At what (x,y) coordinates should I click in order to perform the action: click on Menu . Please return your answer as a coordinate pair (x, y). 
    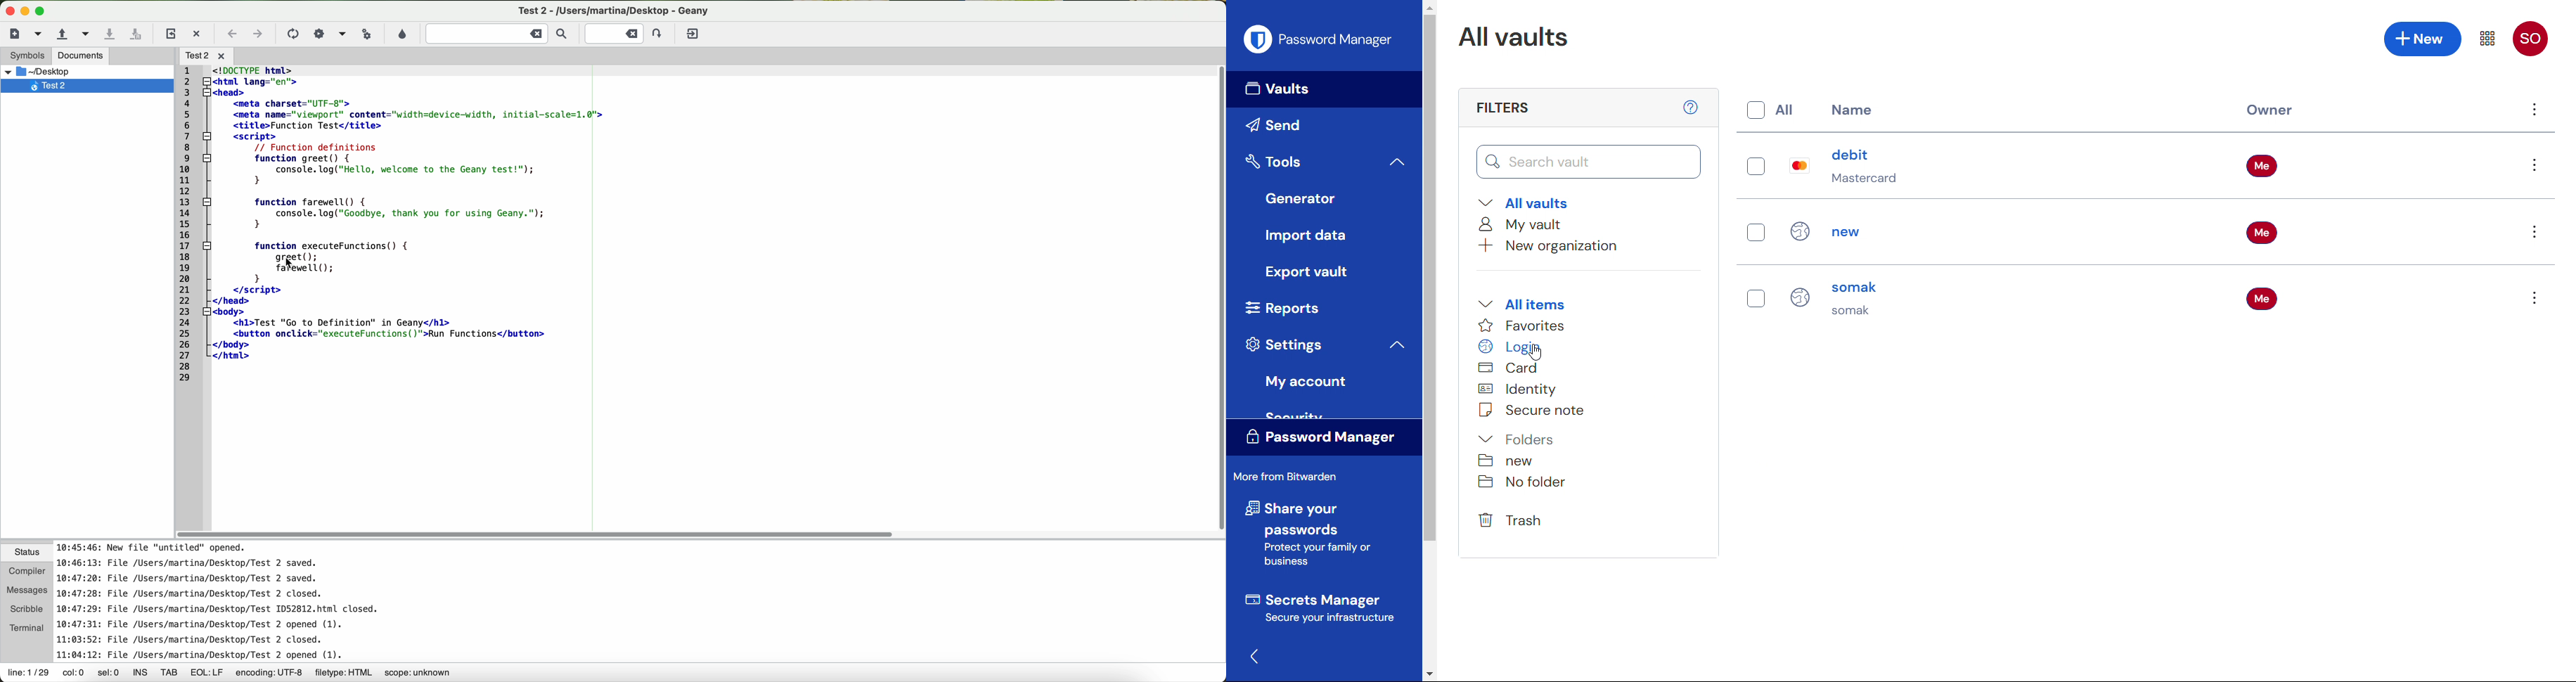
    Looking at the image, I should click on (2534, 110).